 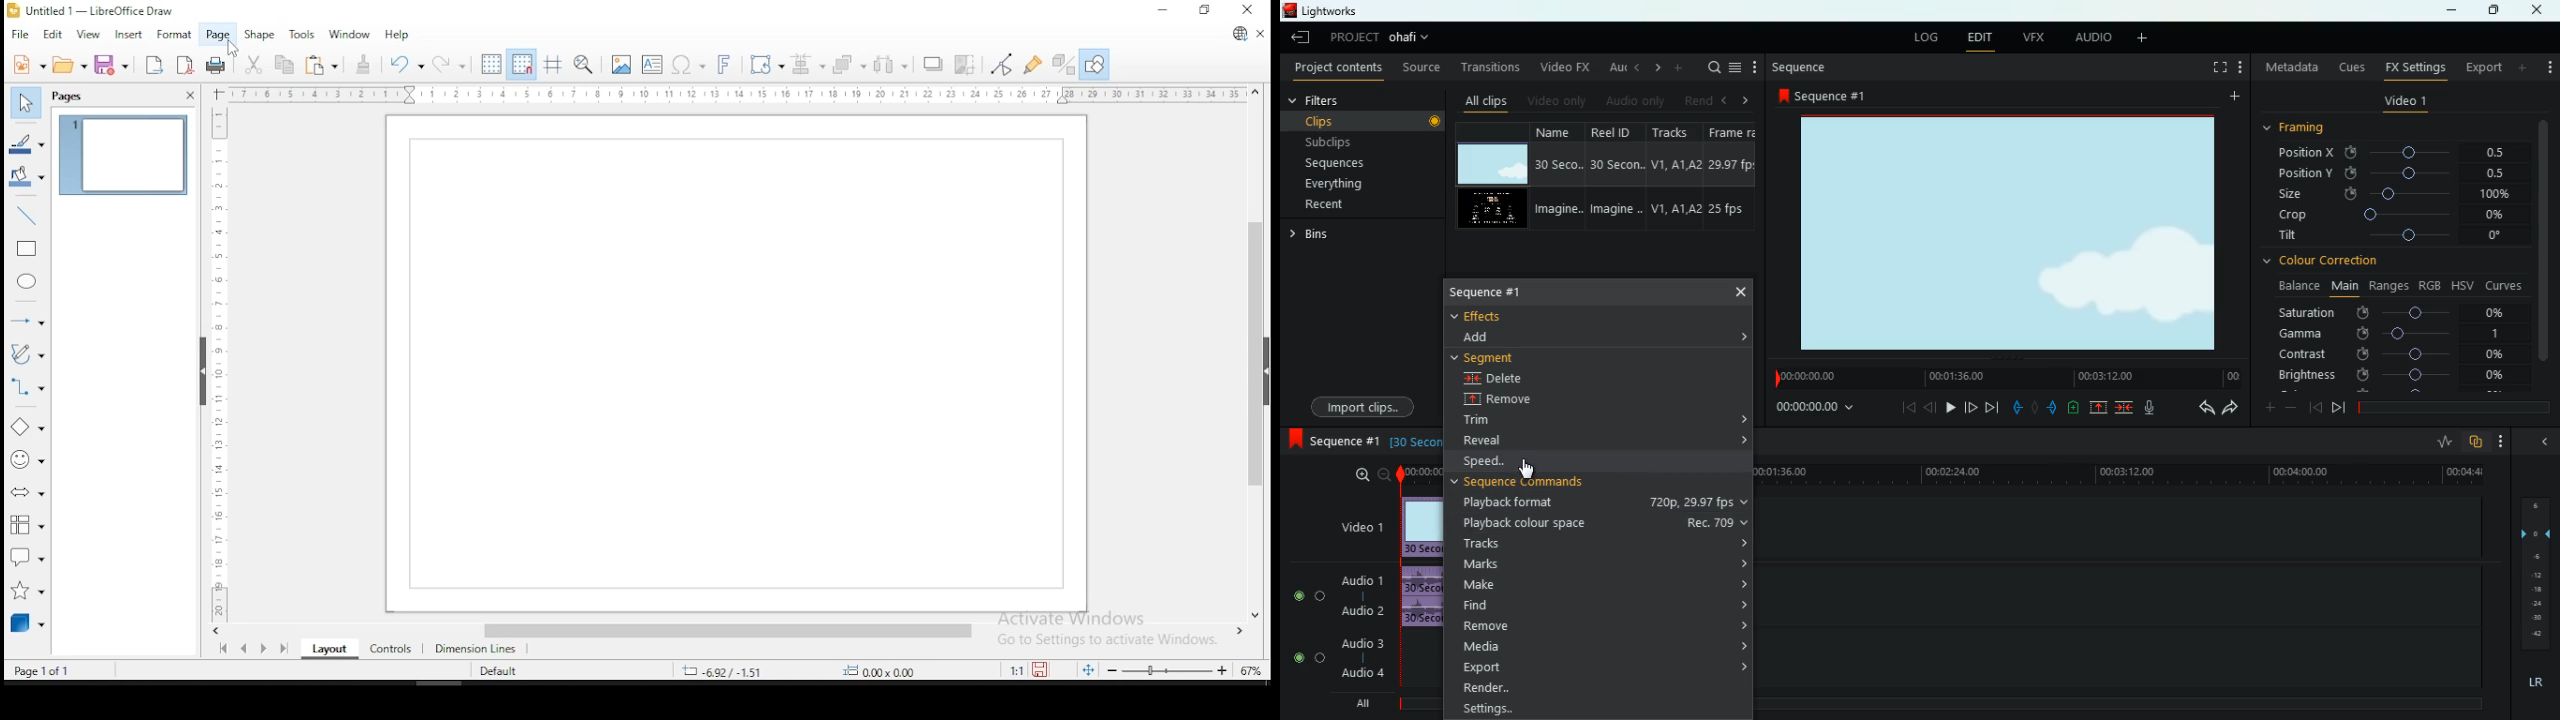 What do you see at coordinates (2034, 406) in the screenshot?
I see `hold` at bounding box center [2034, 406].